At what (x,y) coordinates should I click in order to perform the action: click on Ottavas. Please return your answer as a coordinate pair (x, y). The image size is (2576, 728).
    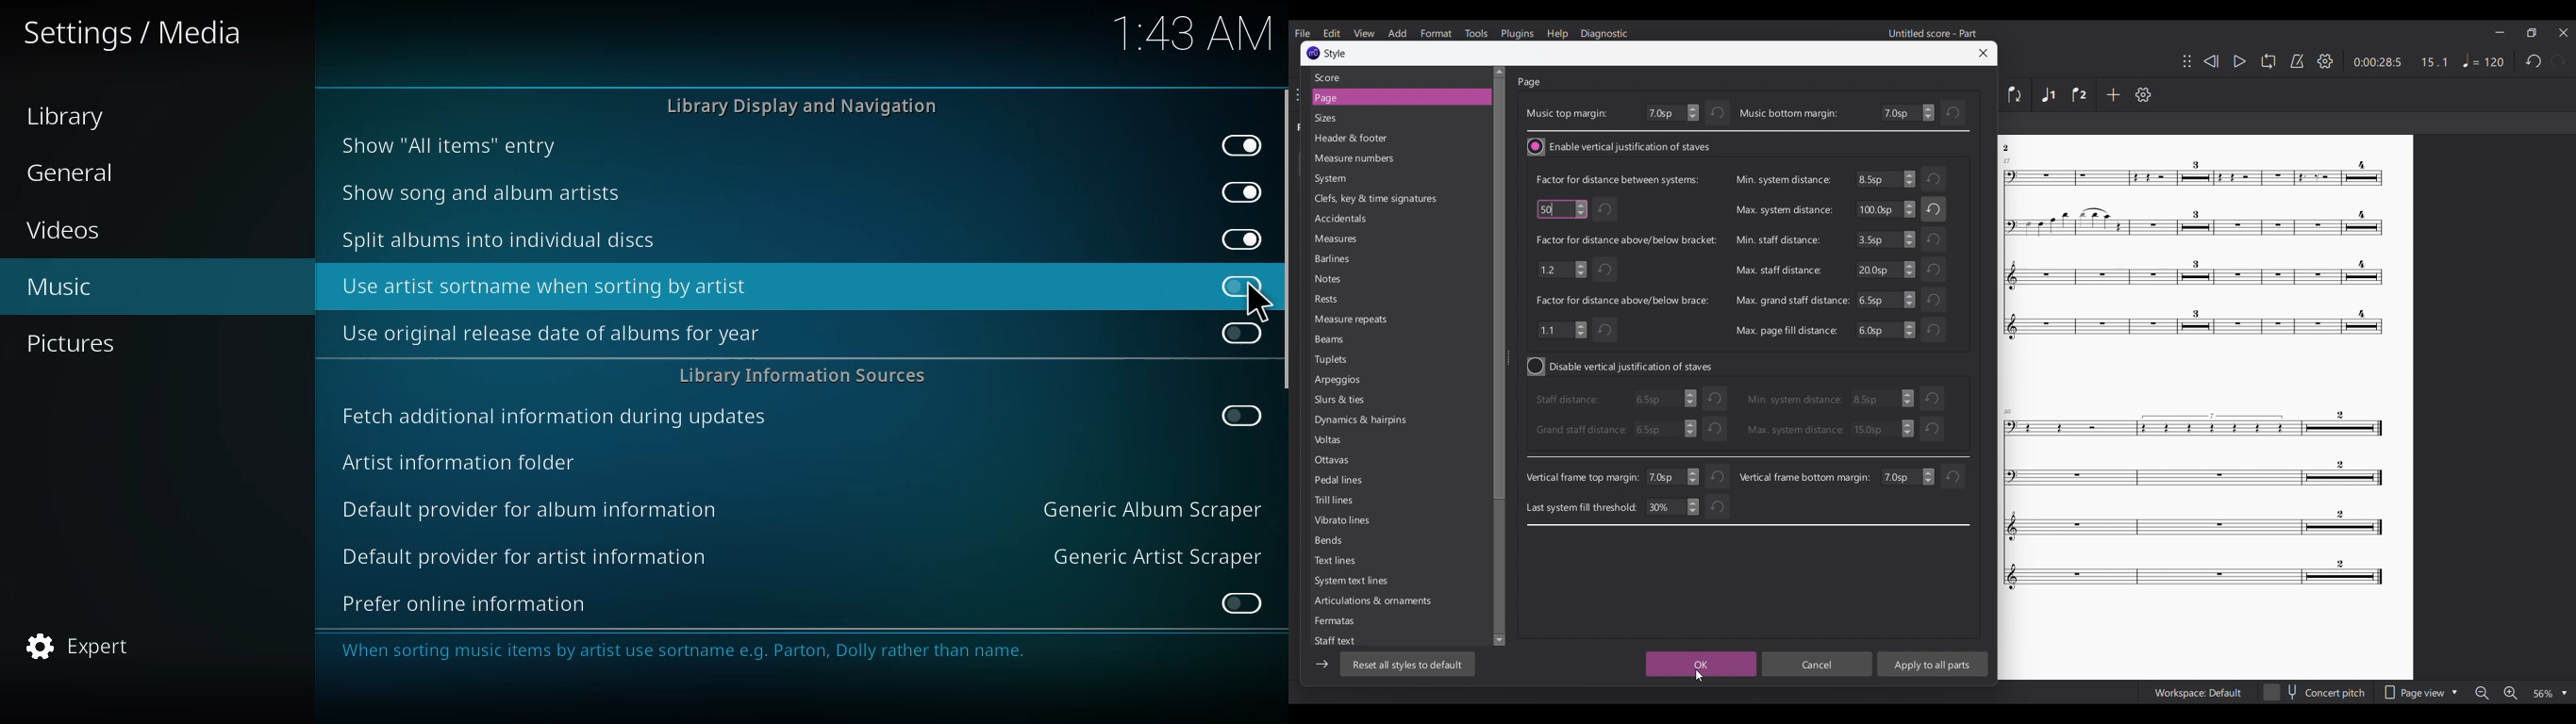
    Looking at the image, I should click on (1361, 462).